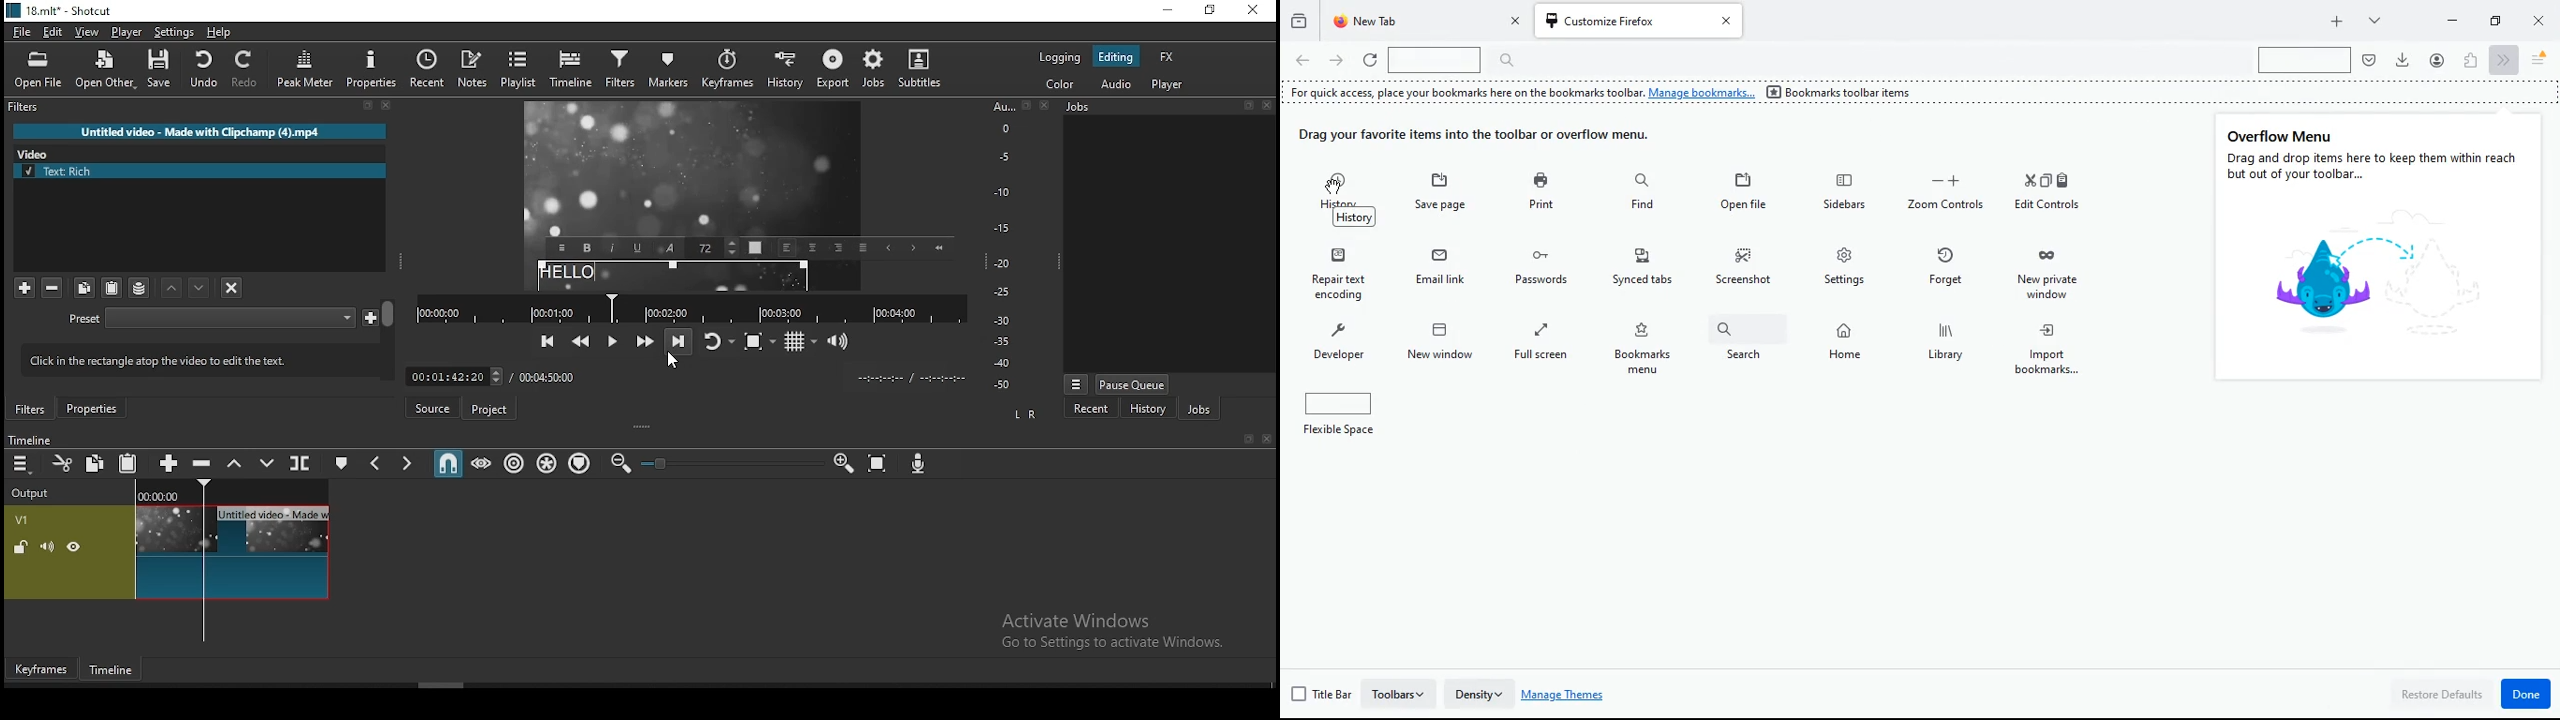 The width and height of the screenshot is (2576, 728). Describe the element at coordinates (1370, 61) in the screenshot. I see `refresh` at that location.